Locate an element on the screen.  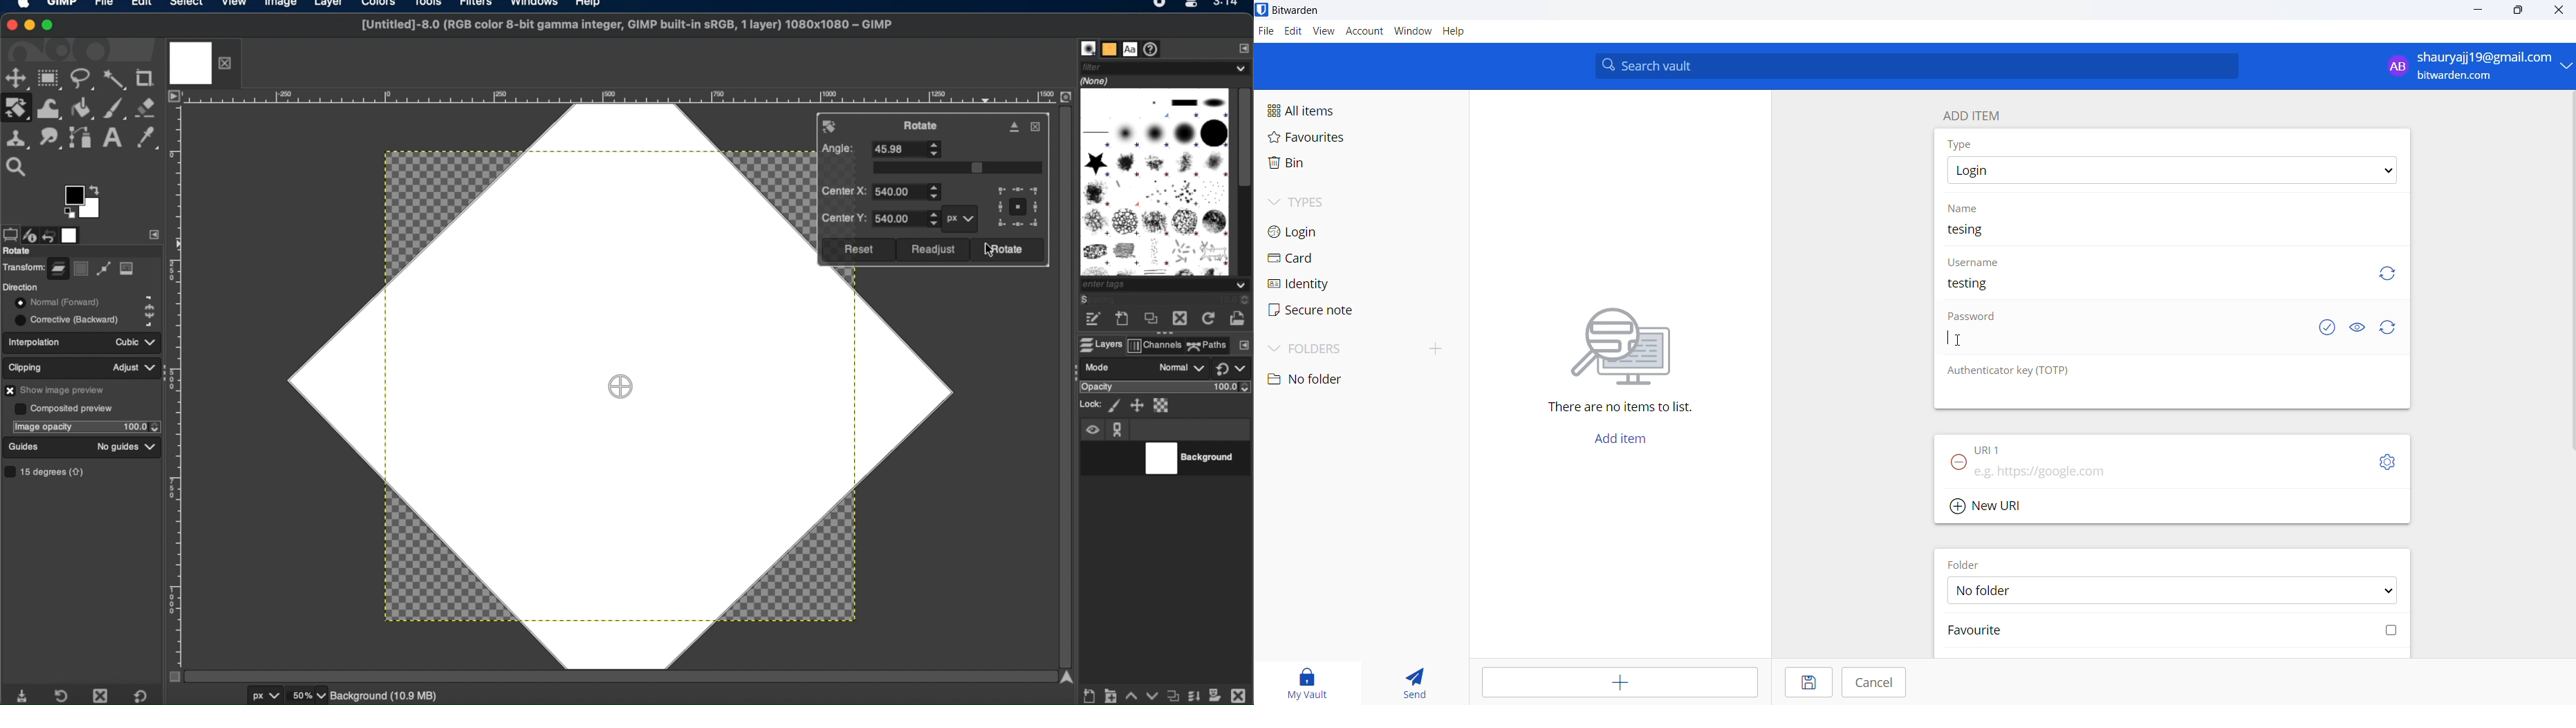
OTP text box is located at coordinates (2158, 395).